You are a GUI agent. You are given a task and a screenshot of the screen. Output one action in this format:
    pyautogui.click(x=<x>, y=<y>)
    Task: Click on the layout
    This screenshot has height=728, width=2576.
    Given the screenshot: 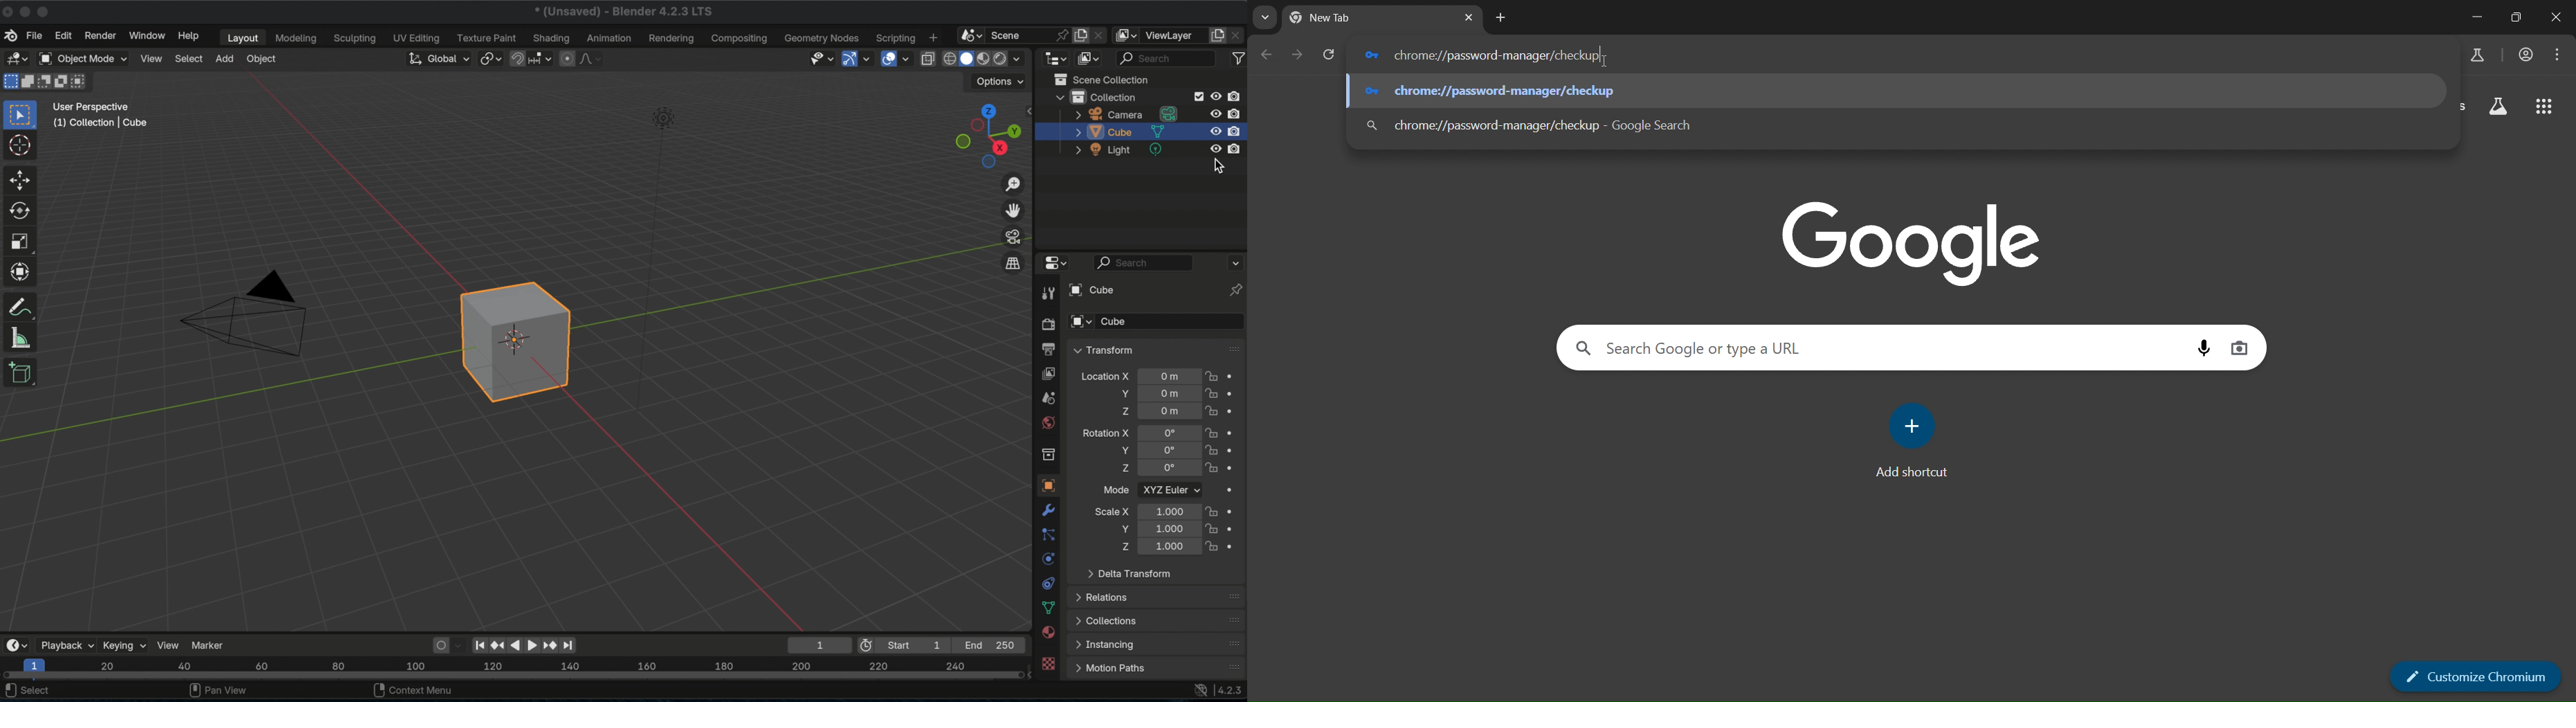 What is the action you would take?
    pyautogui.click(x=243, y=37)
    